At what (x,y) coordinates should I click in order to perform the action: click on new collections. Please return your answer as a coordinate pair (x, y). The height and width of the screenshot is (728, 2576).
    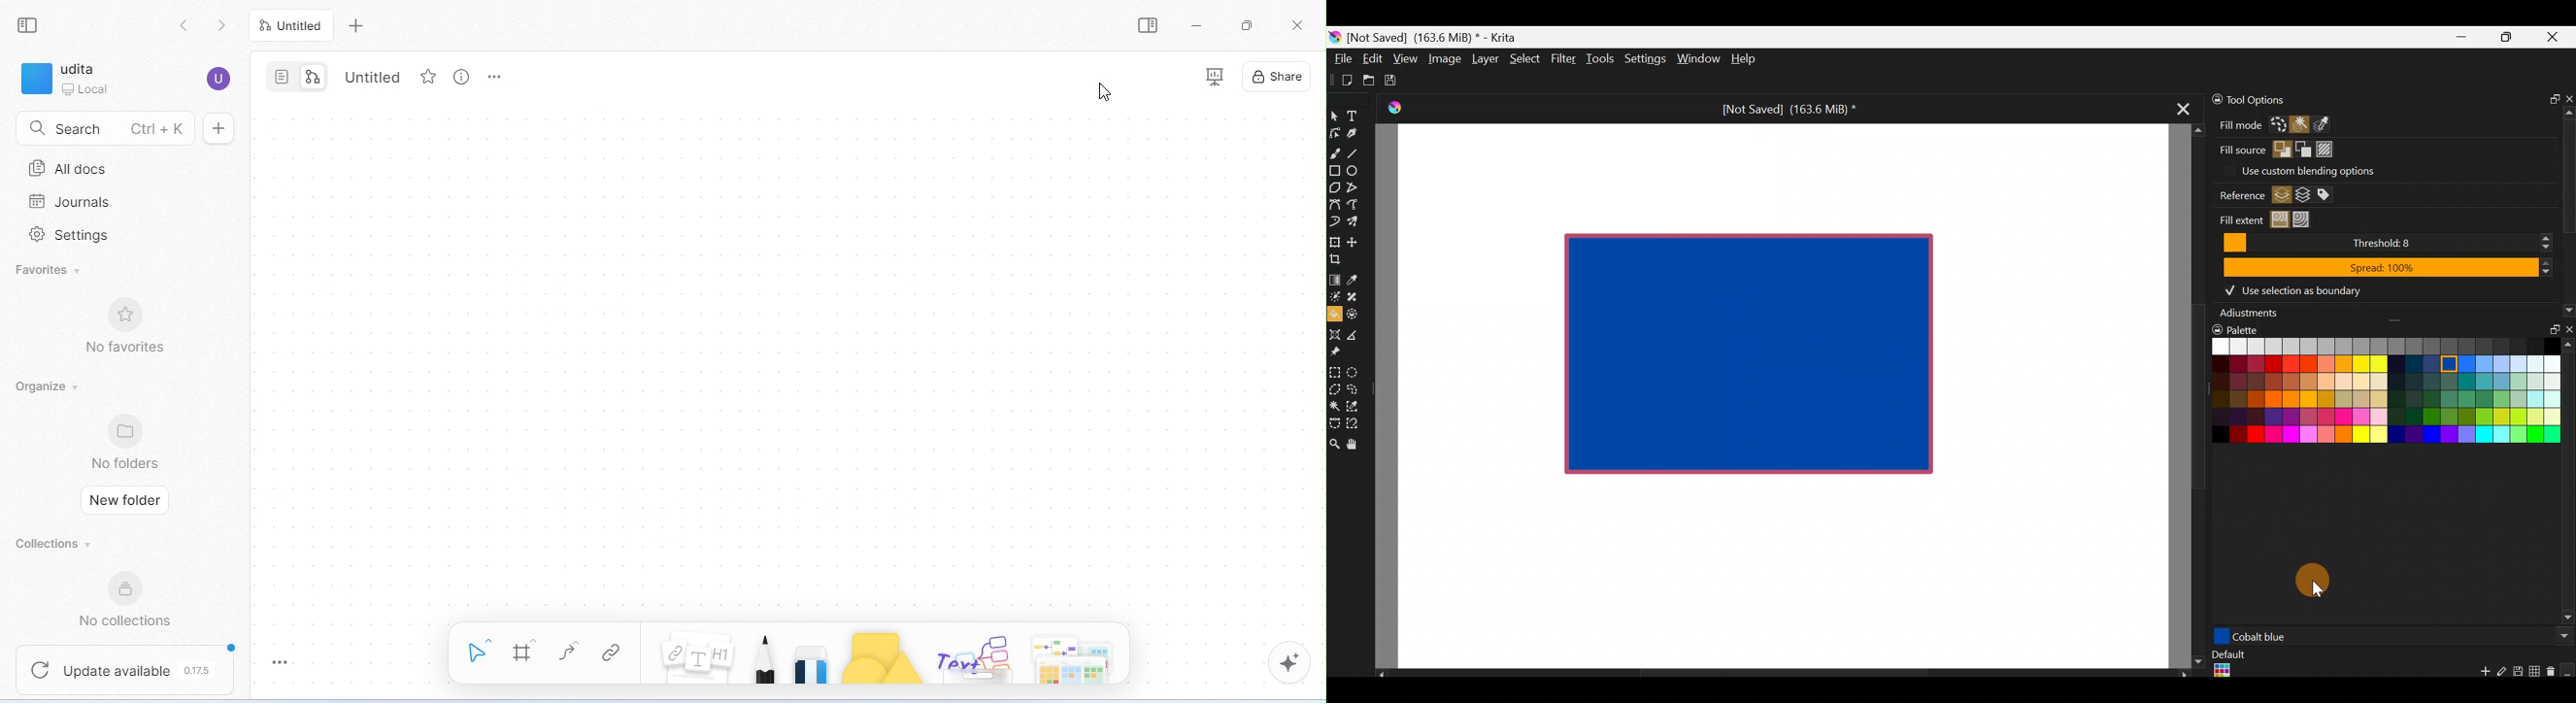
    Looking at the image, I should click on (133, 600).